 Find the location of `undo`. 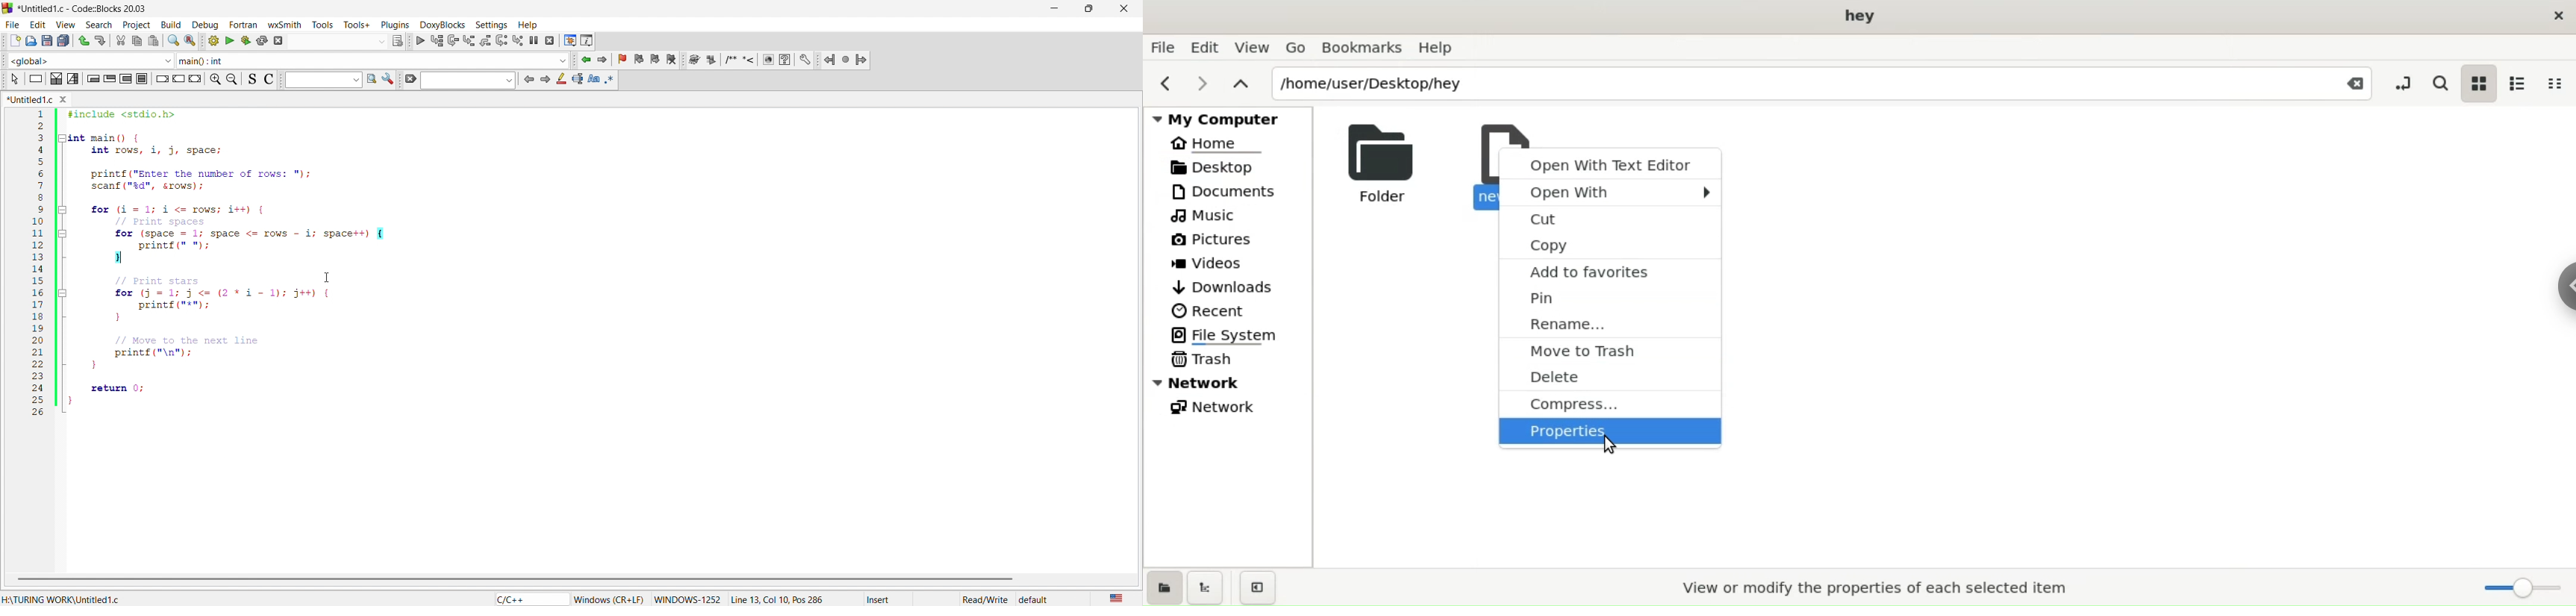

undo is located at coordinates (85, 41).